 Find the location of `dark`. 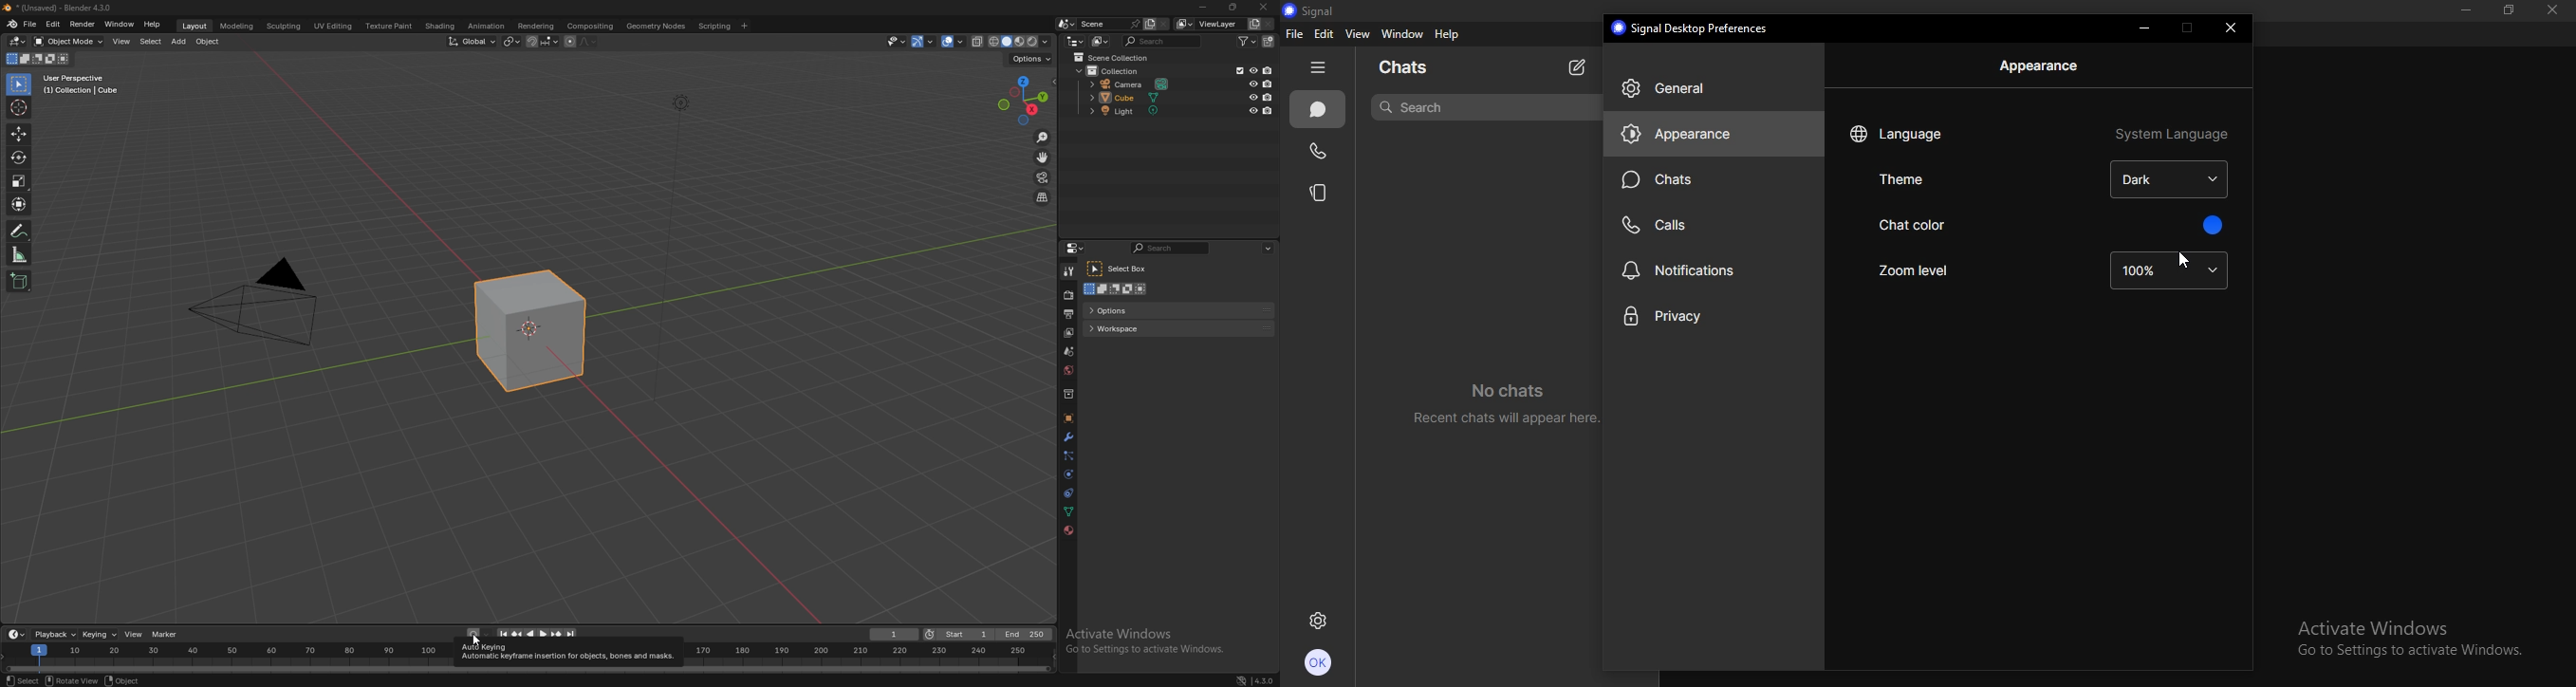

dark is located at coordinates (2172, 178).